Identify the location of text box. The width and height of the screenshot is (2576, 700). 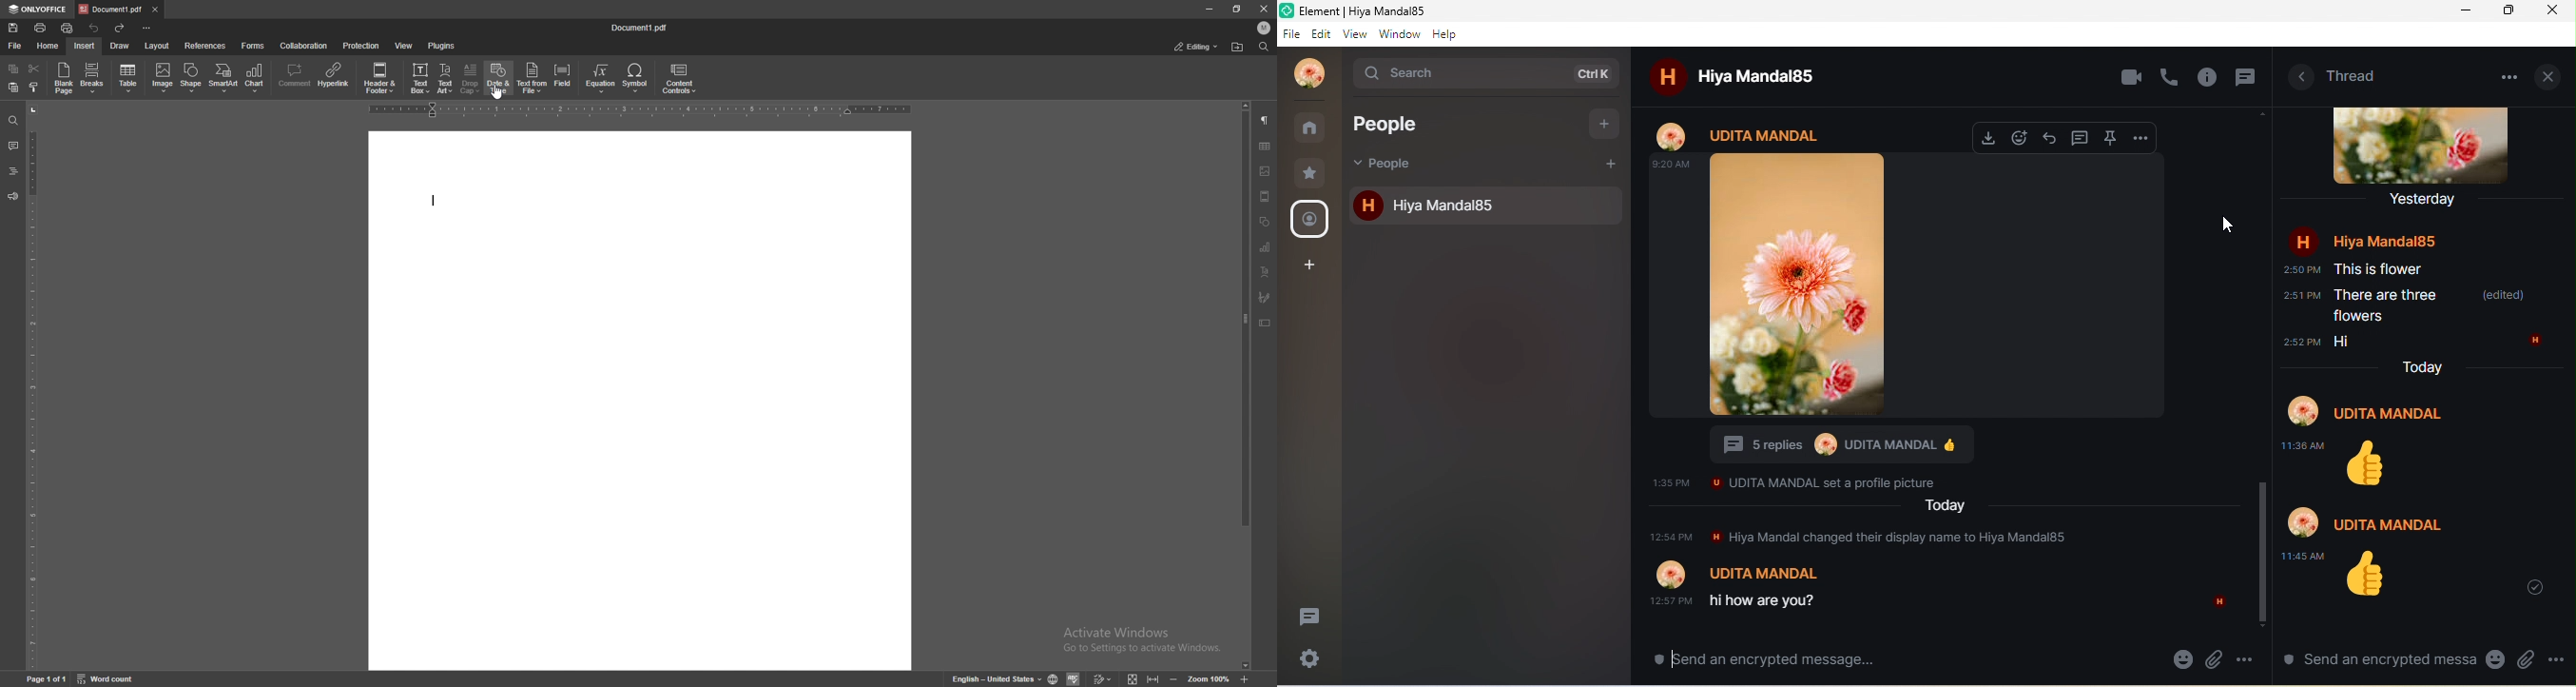
(1265, 324).